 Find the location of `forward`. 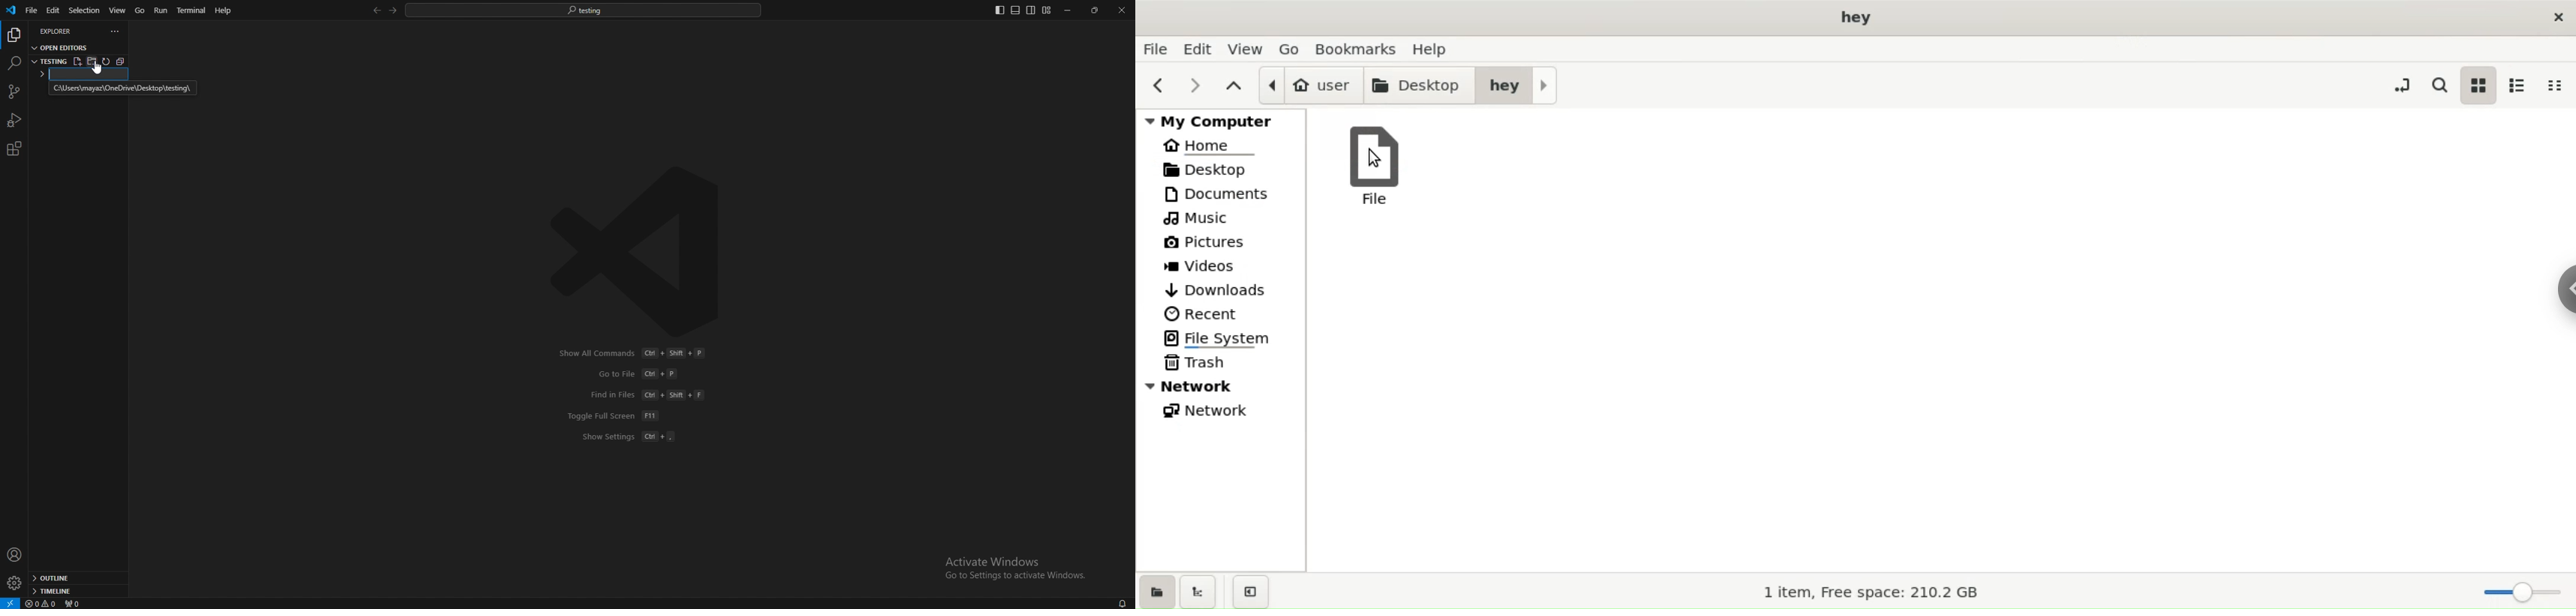

forward is located at coordinates (392, 11).